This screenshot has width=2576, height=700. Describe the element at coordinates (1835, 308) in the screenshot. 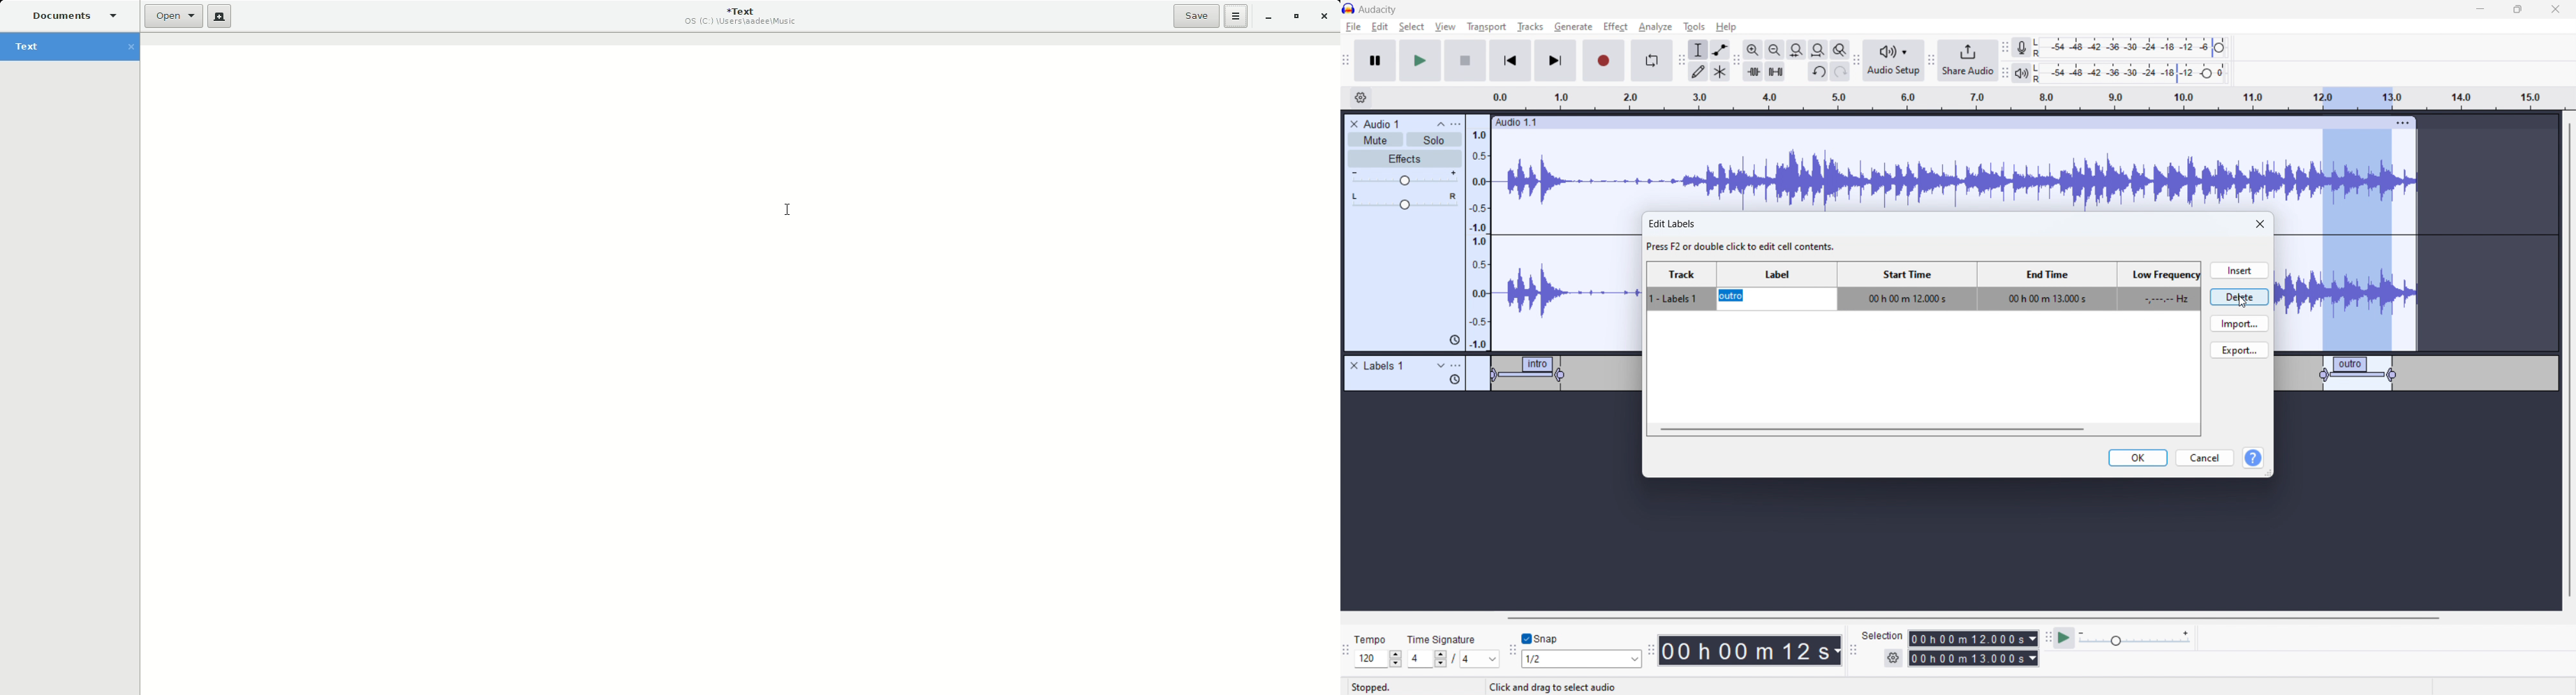

I see `cursor` at that location.